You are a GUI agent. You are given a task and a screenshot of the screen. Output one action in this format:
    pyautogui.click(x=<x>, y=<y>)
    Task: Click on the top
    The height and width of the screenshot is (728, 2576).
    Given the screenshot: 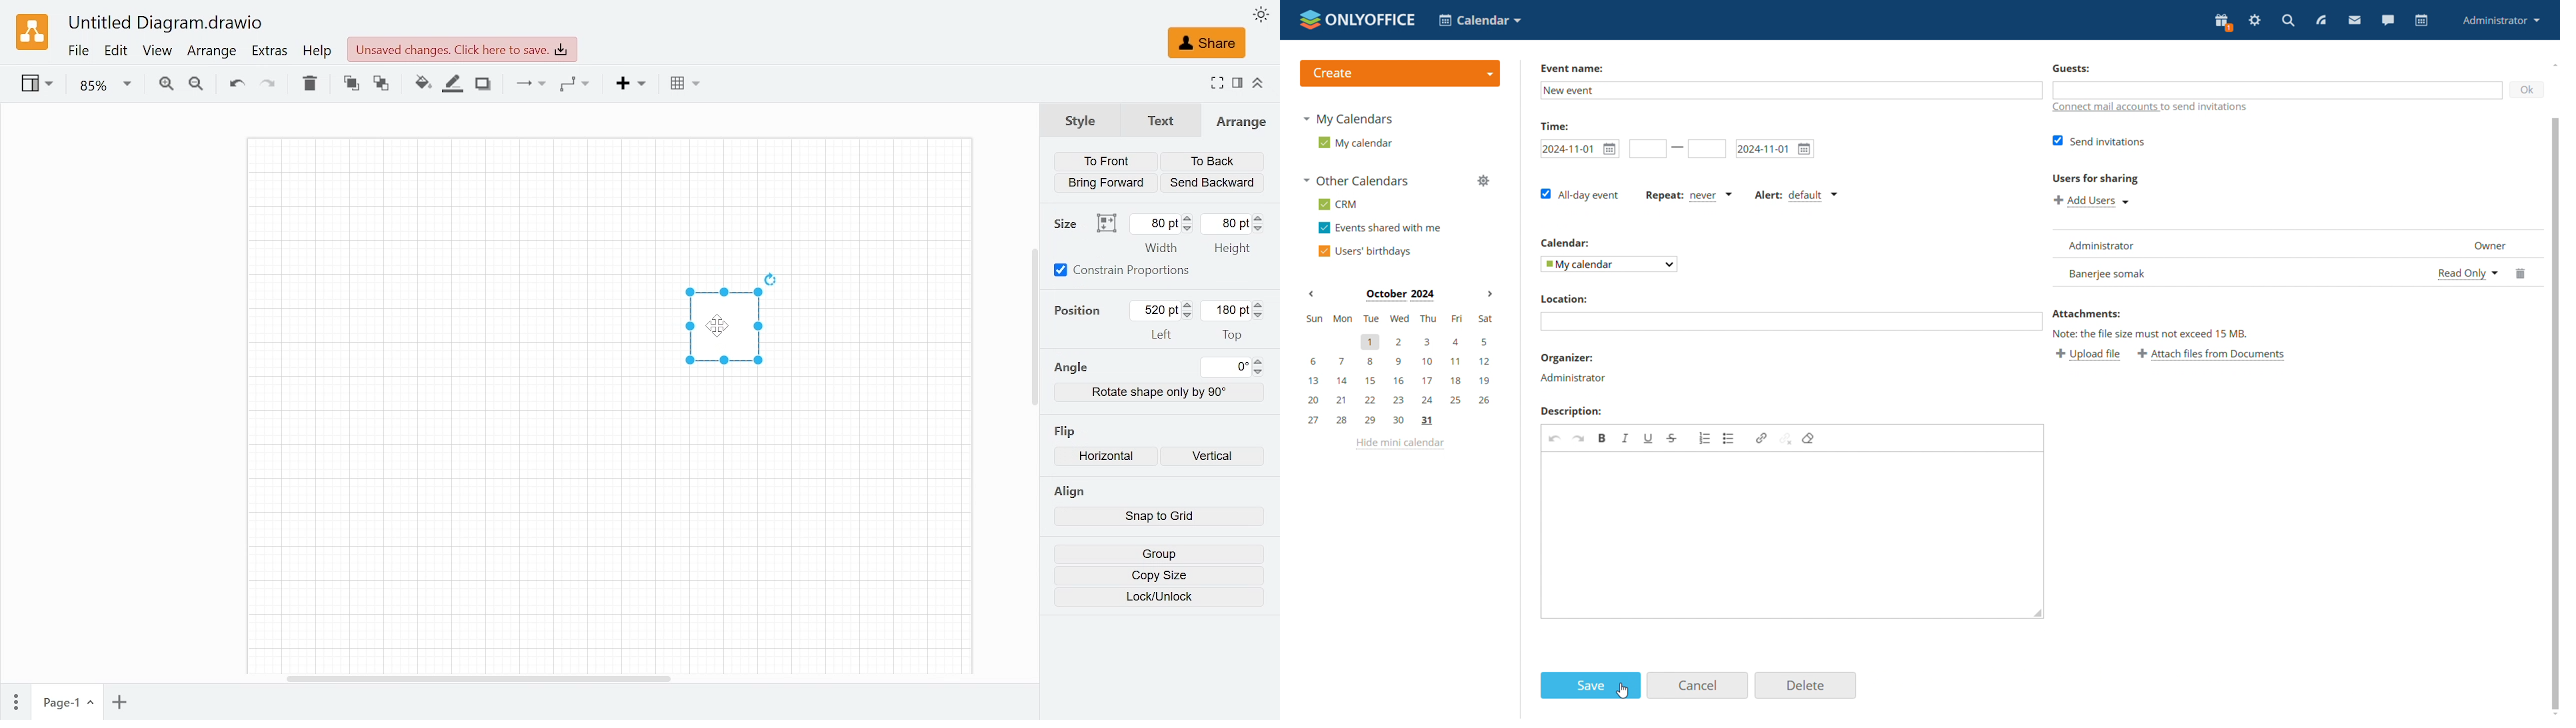 What is the action you would take?
    pyautogui.click(x=1232, y=334)
    